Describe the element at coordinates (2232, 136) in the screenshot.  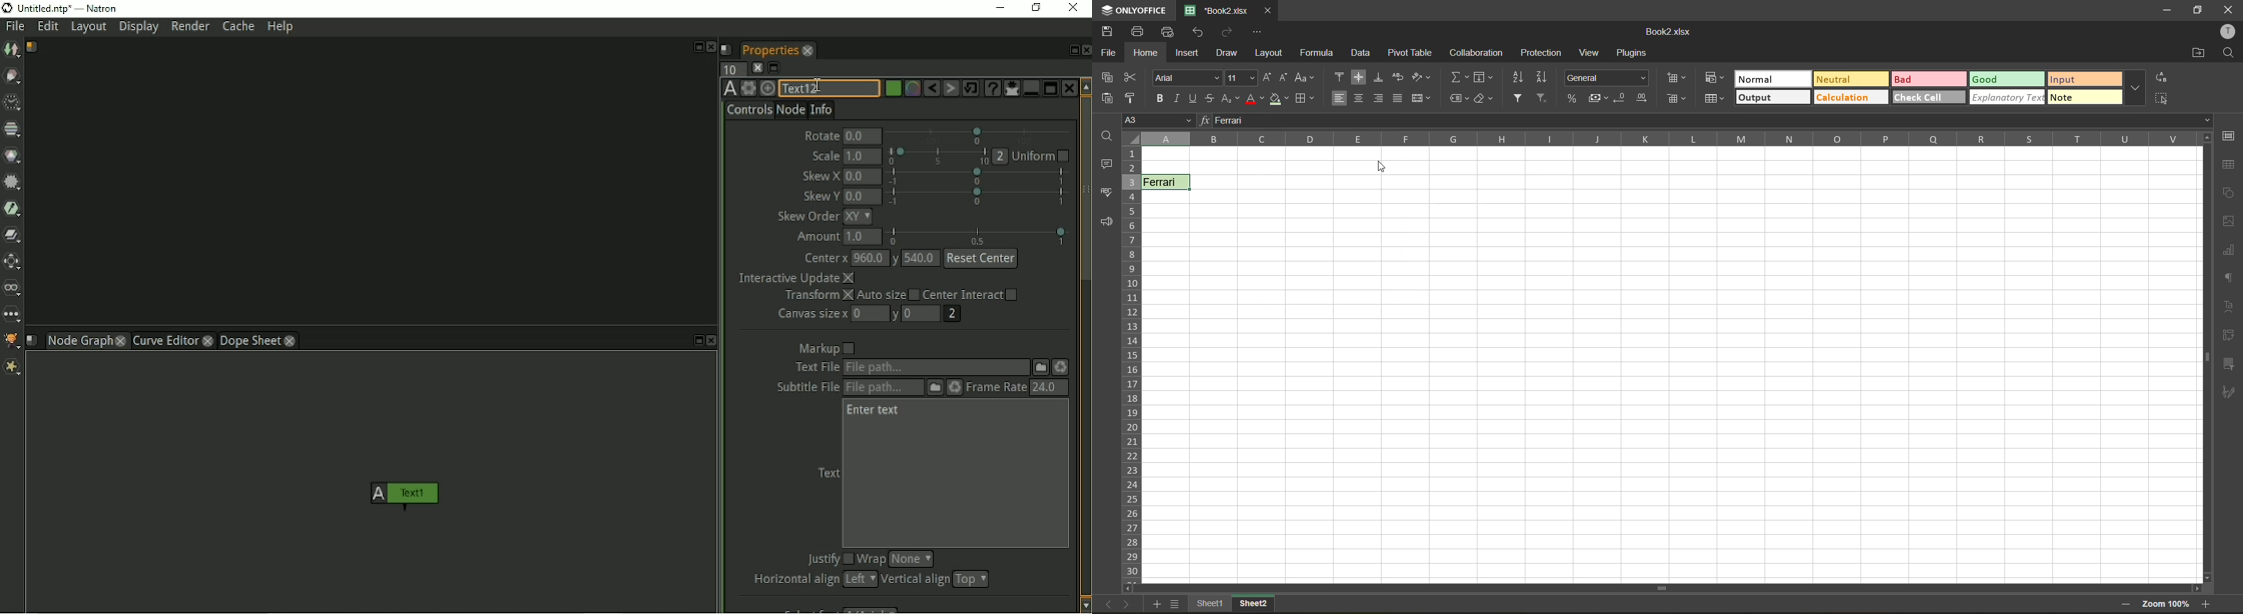
I see `cell settings` at that location.